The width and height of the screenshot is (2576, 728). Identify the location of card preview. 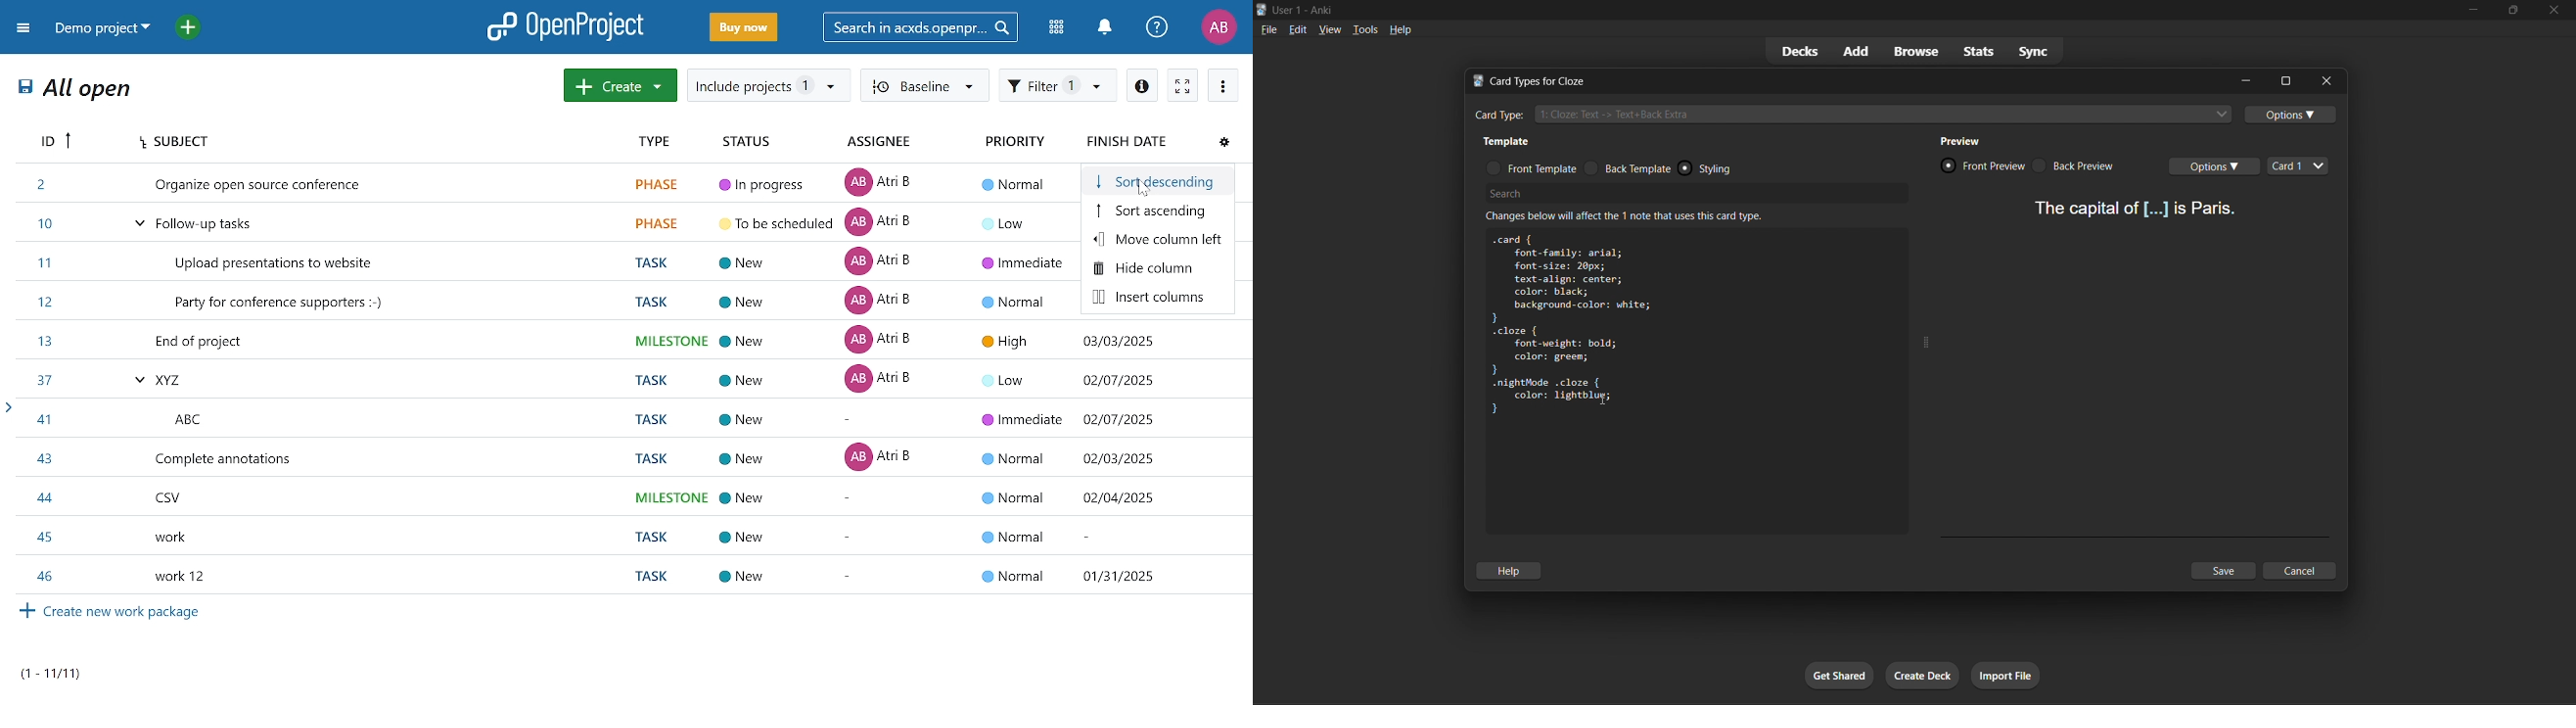
(2133, 215).